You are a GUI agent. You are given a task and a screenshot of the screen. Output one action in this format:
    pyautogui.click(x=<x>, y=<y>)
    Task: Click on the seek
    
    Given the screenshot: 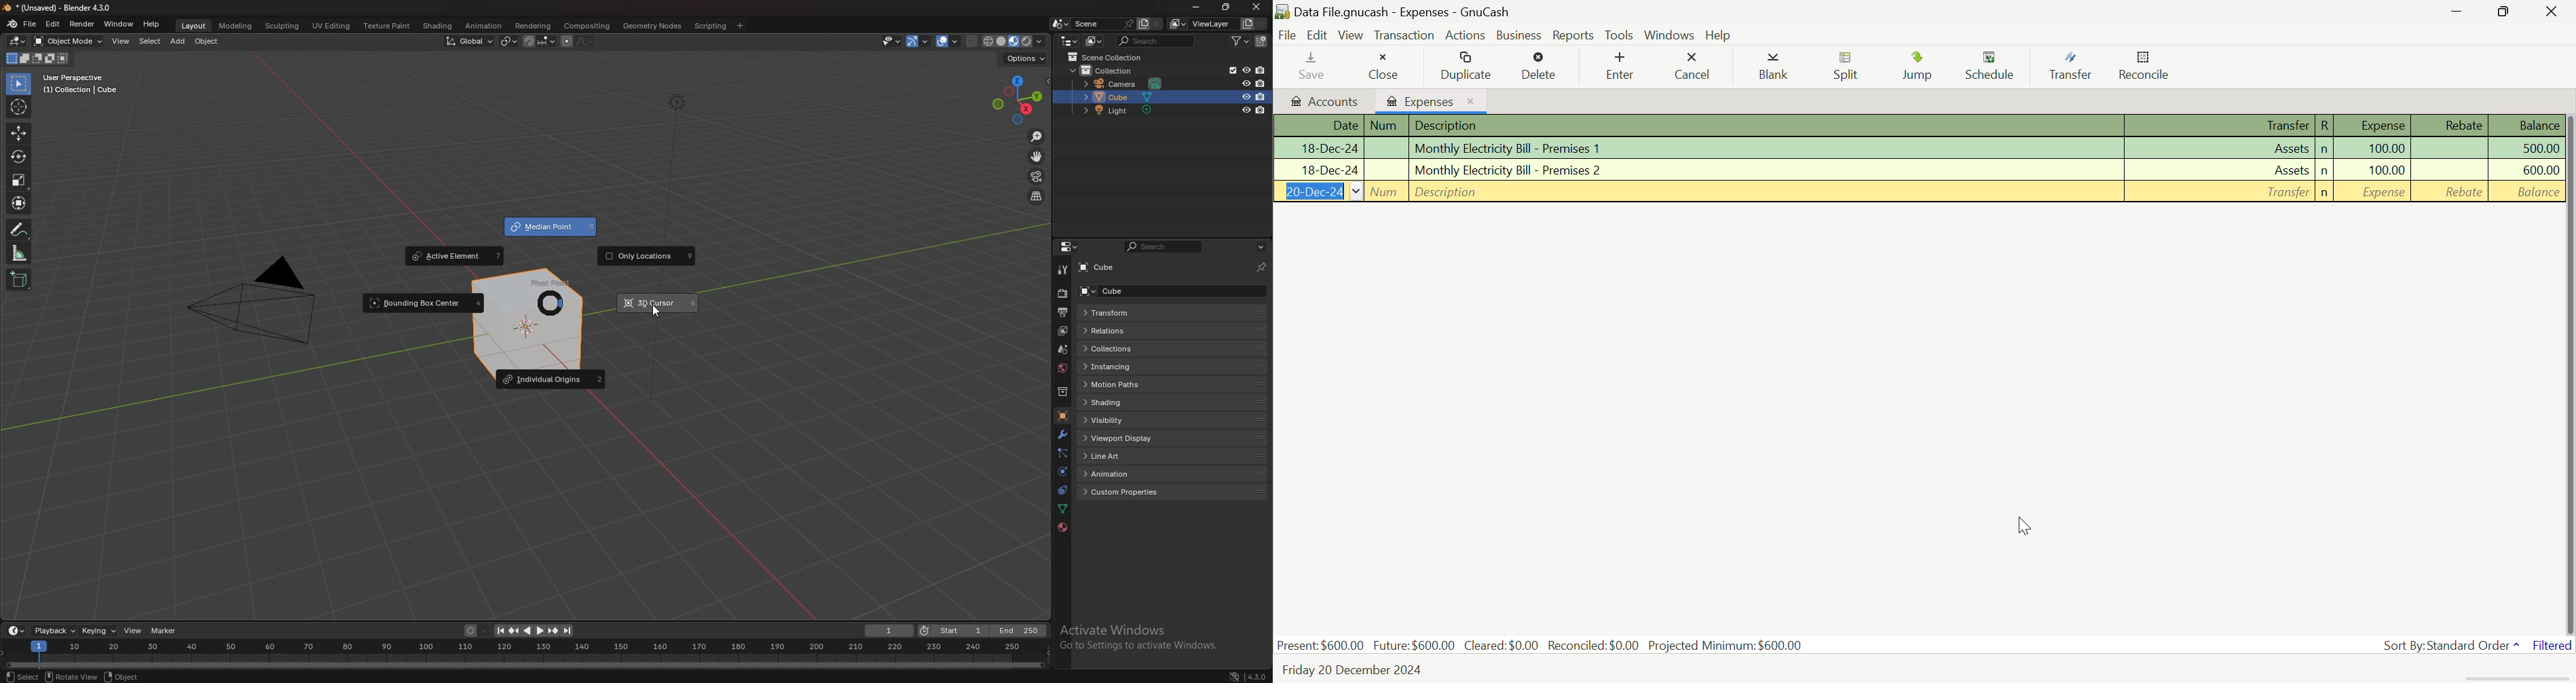 What is the action you would take?
    pyautogui.click(x=524, y=656)
    